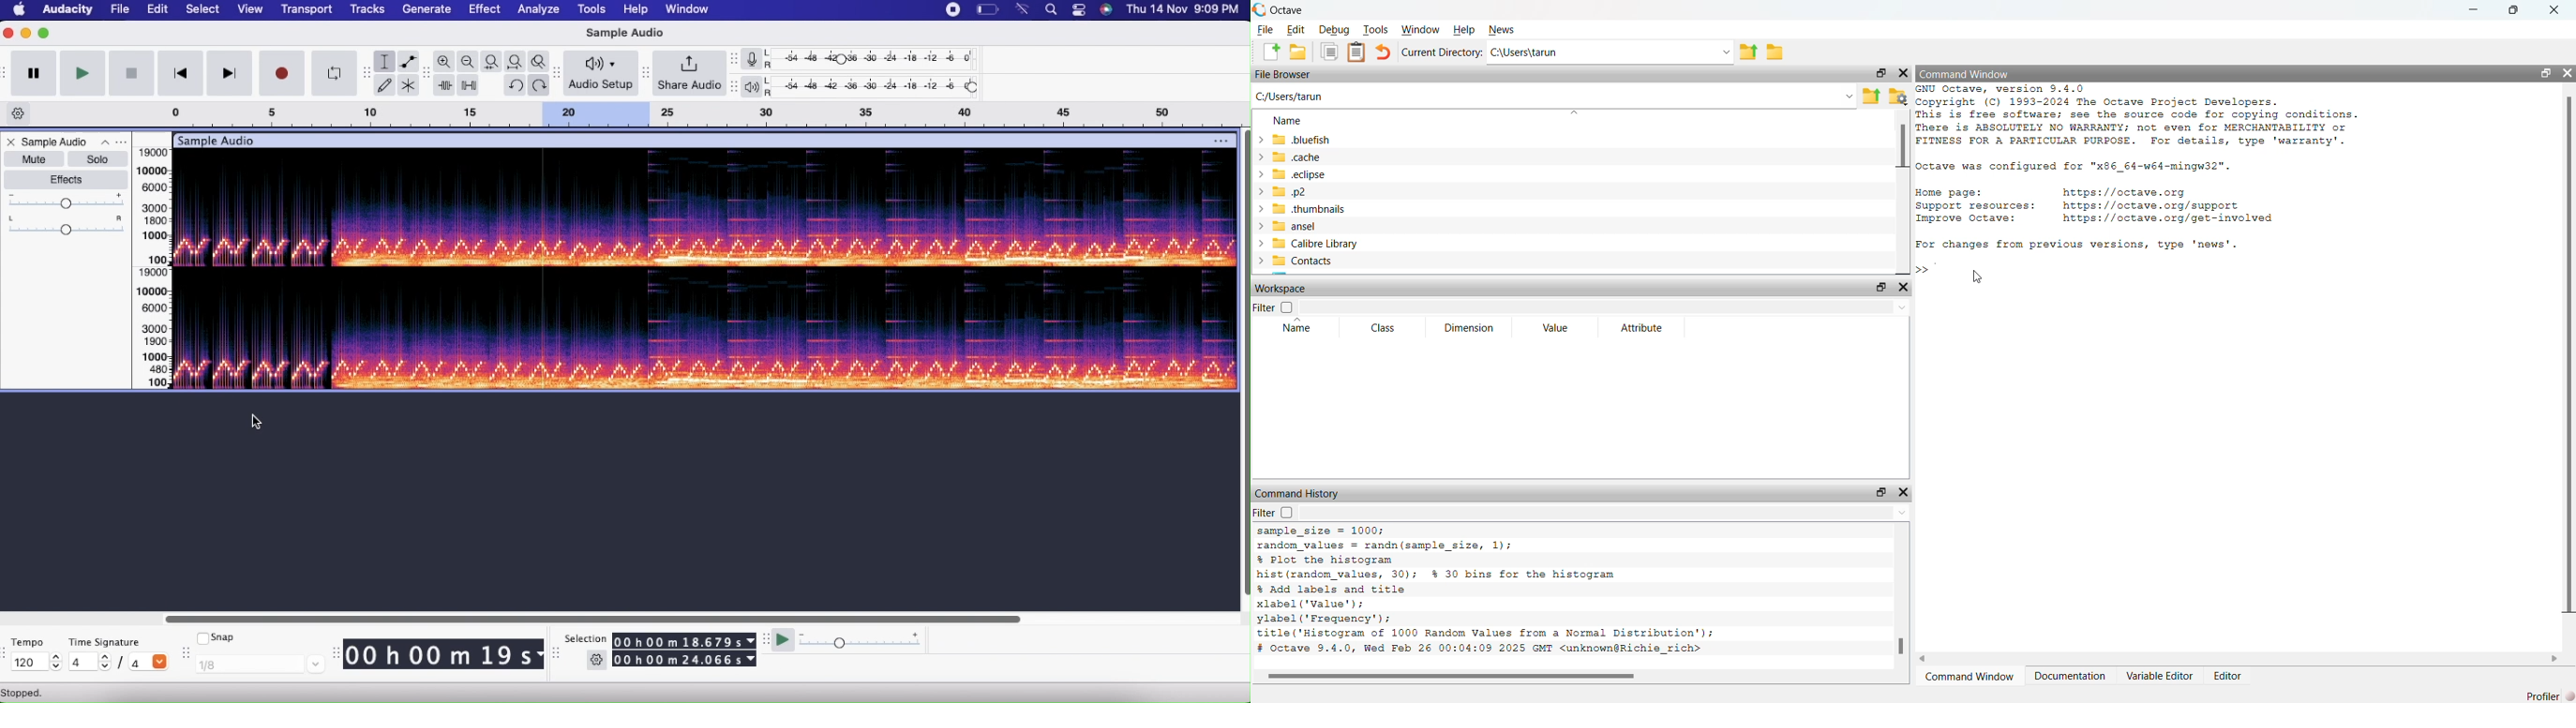  What do you see at coordinates (44, 33) in the screenshot?
I see `Maximize` at bounding box center [44, 33].